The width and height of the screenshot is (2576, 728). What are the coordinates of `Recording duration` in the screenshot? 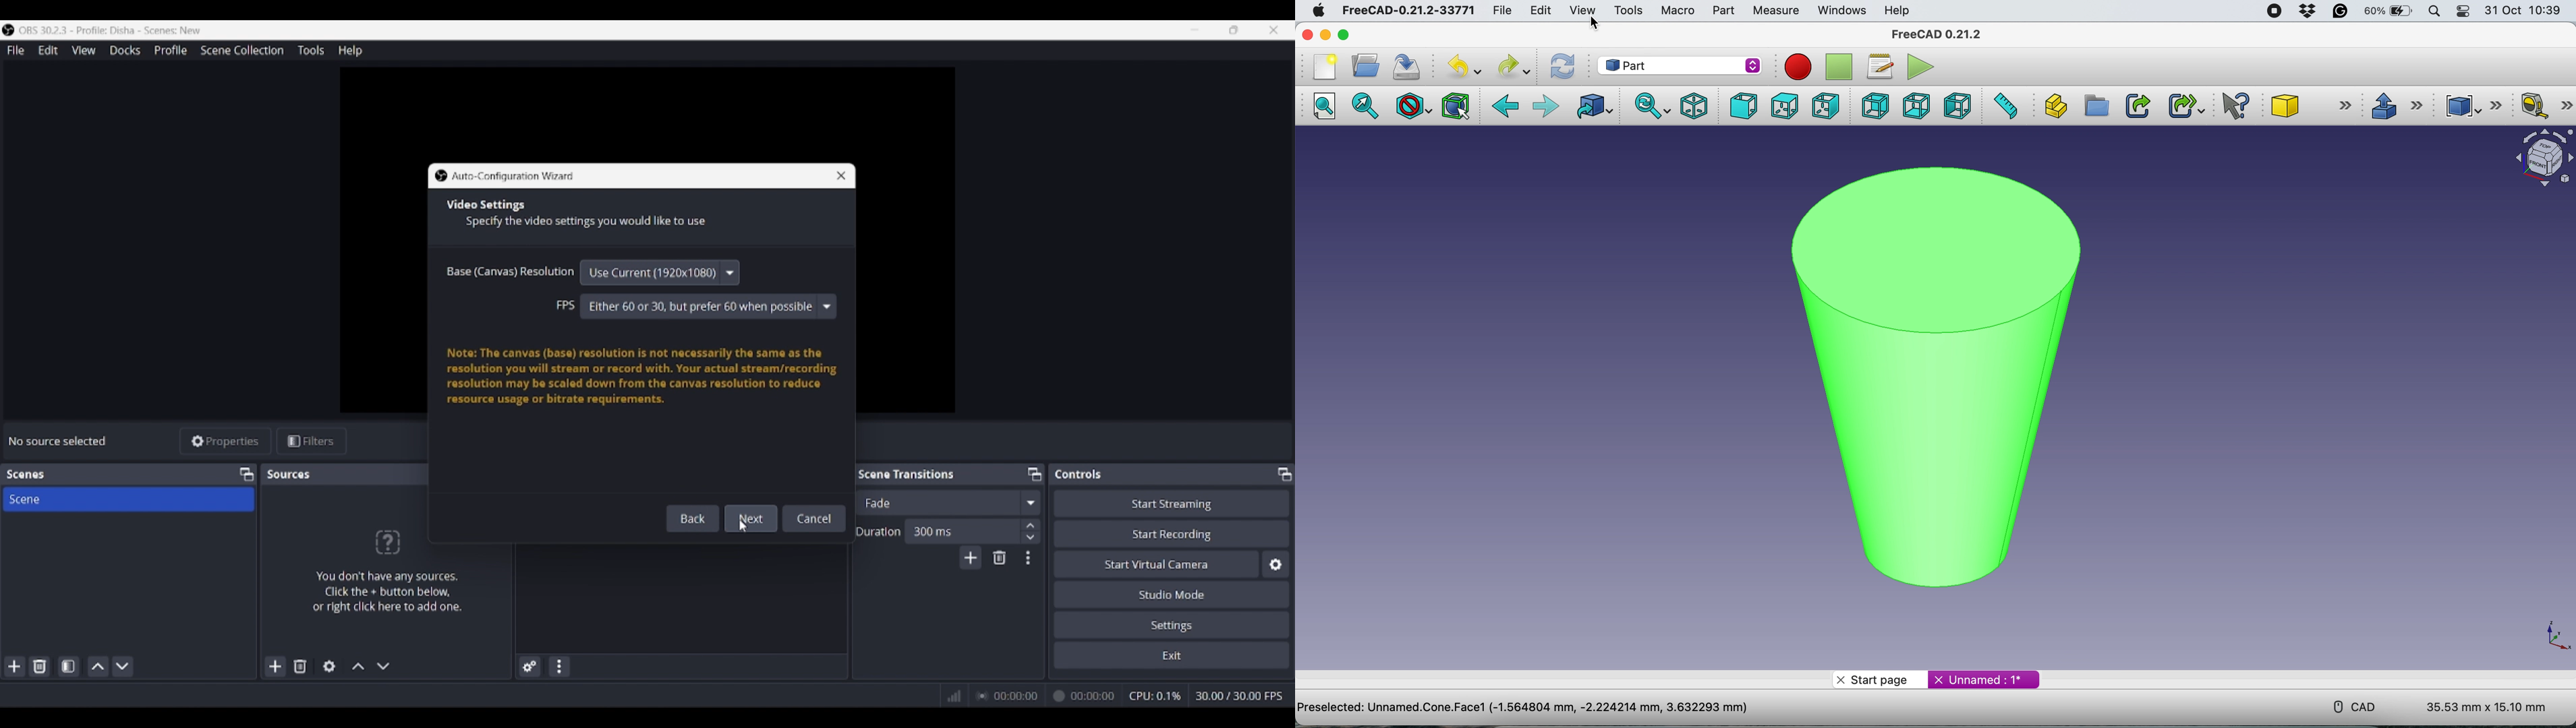 It's located at (1045, 696).